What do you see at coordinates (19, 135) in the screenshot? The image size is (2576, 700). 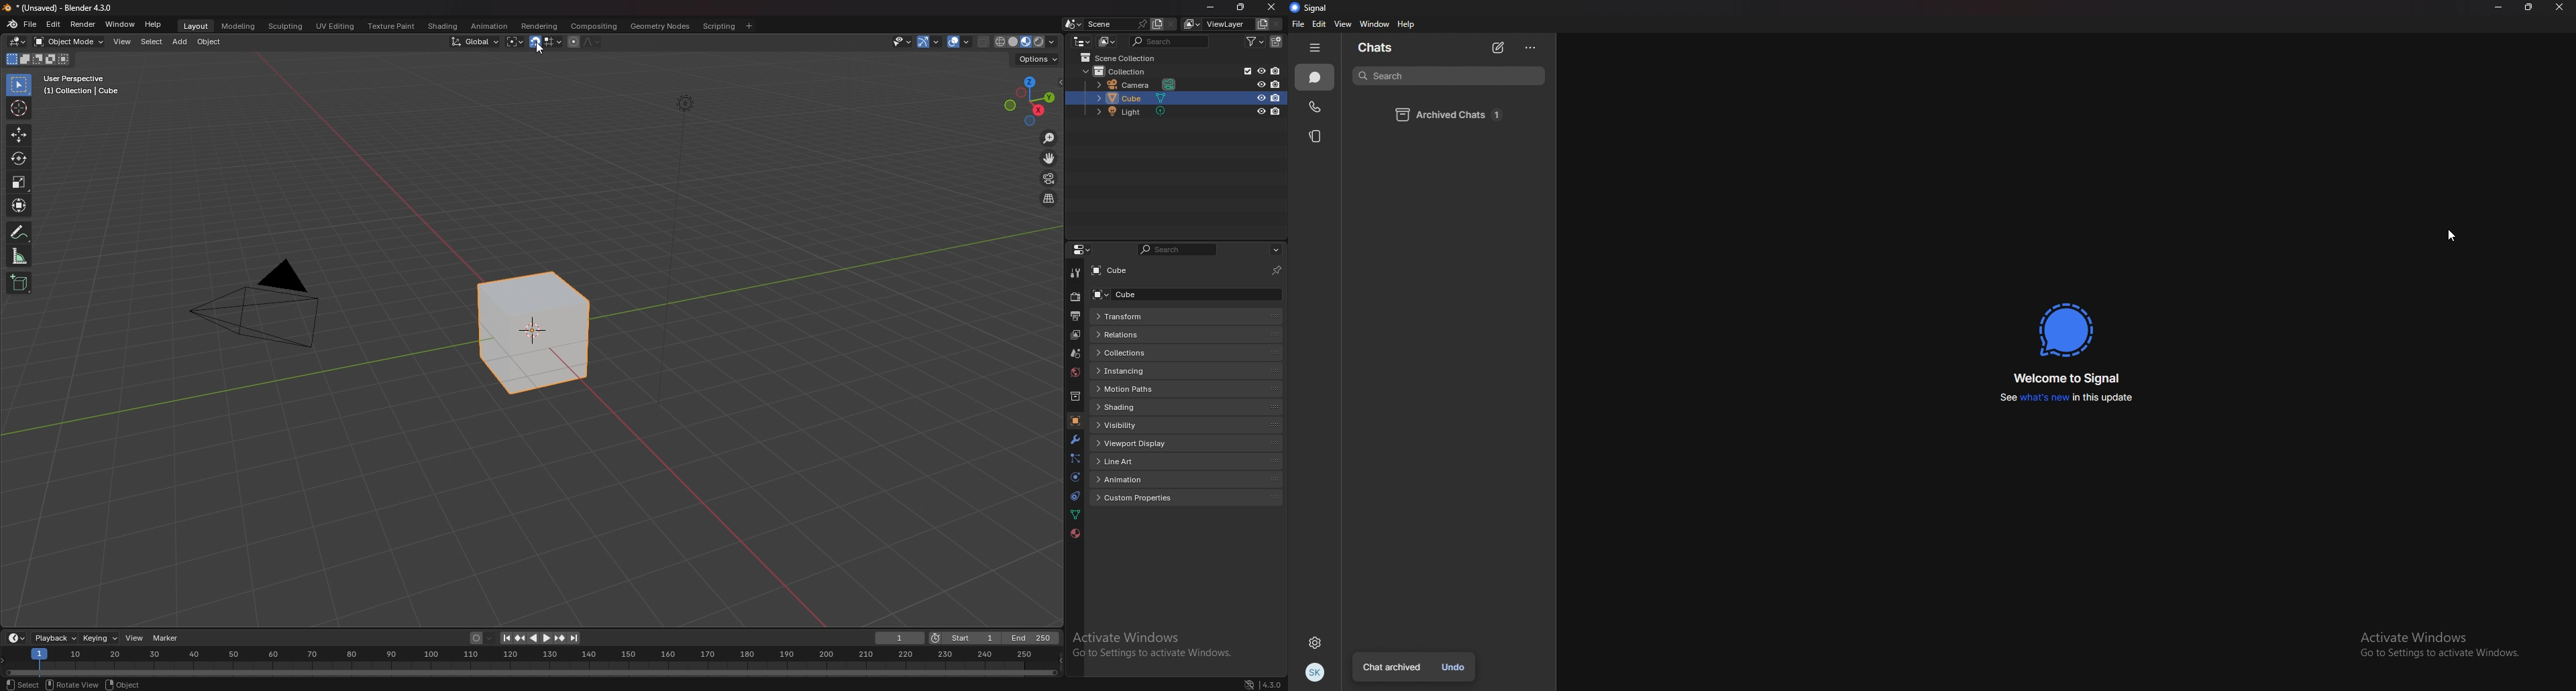 I see `move` at bounding box center [19, 135].